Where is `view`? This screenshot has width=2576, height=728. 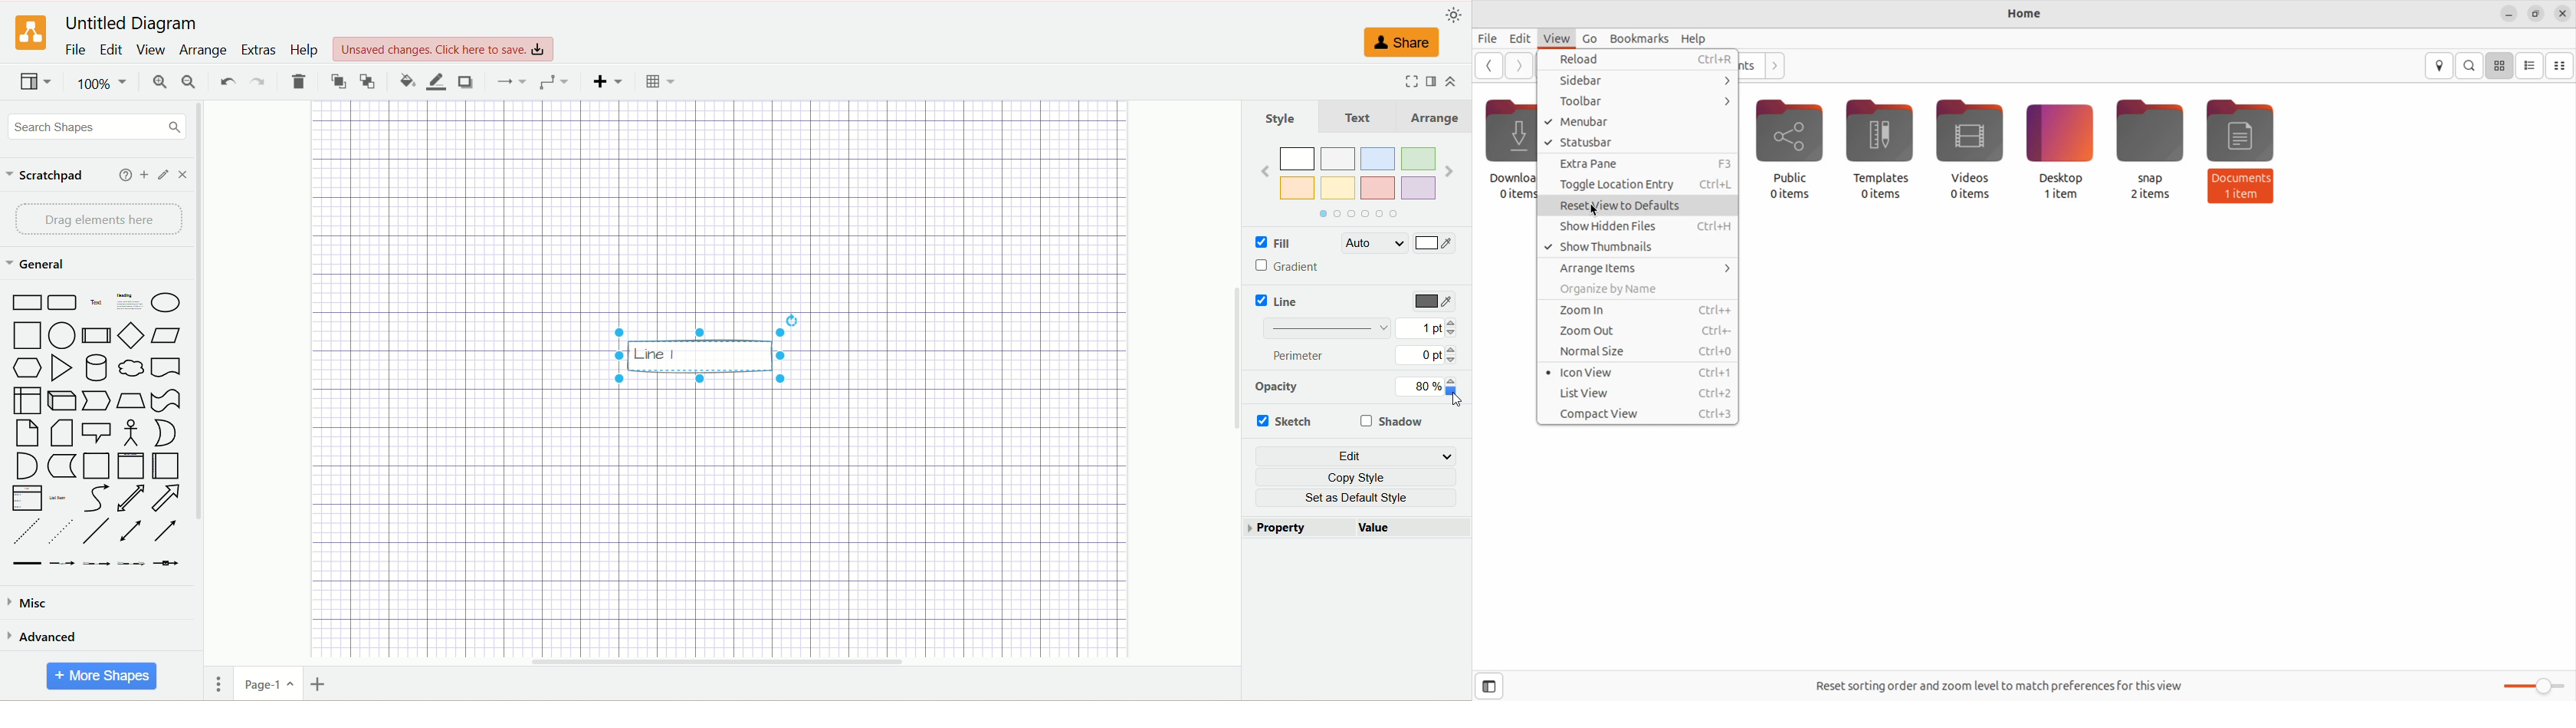 view is located at coordinates (34, 81).